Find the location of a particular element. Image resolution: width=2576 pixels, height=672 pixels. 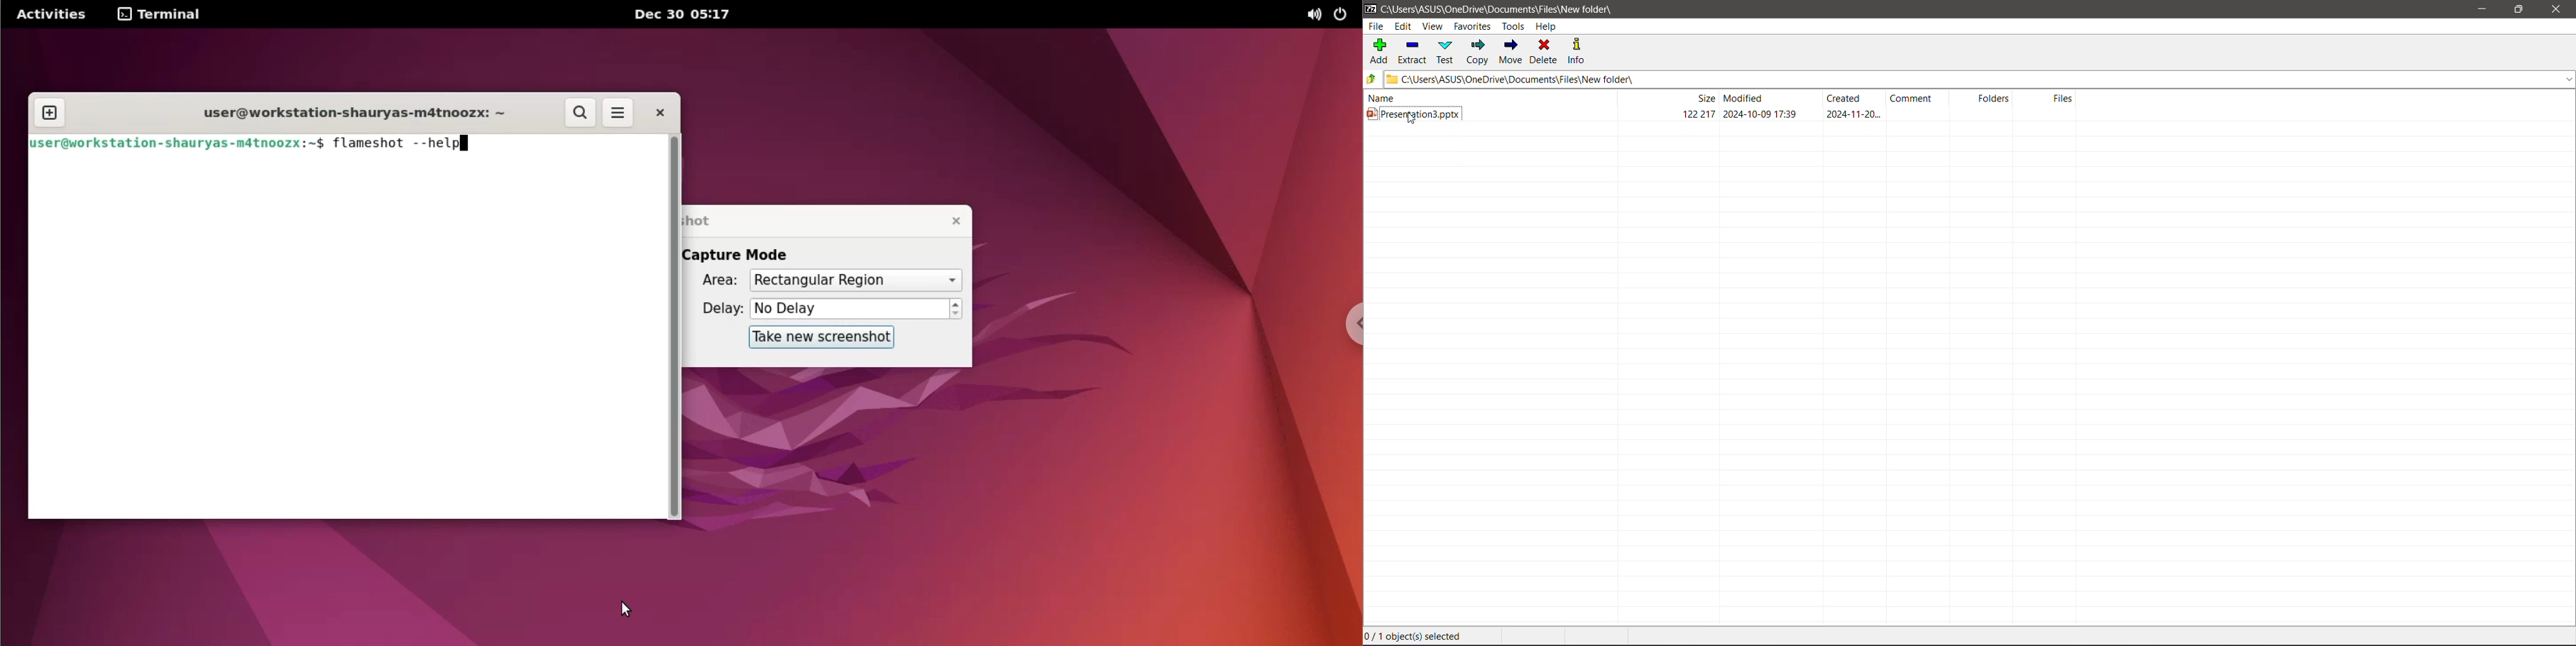

Name is located at coordinates (1484, 98).